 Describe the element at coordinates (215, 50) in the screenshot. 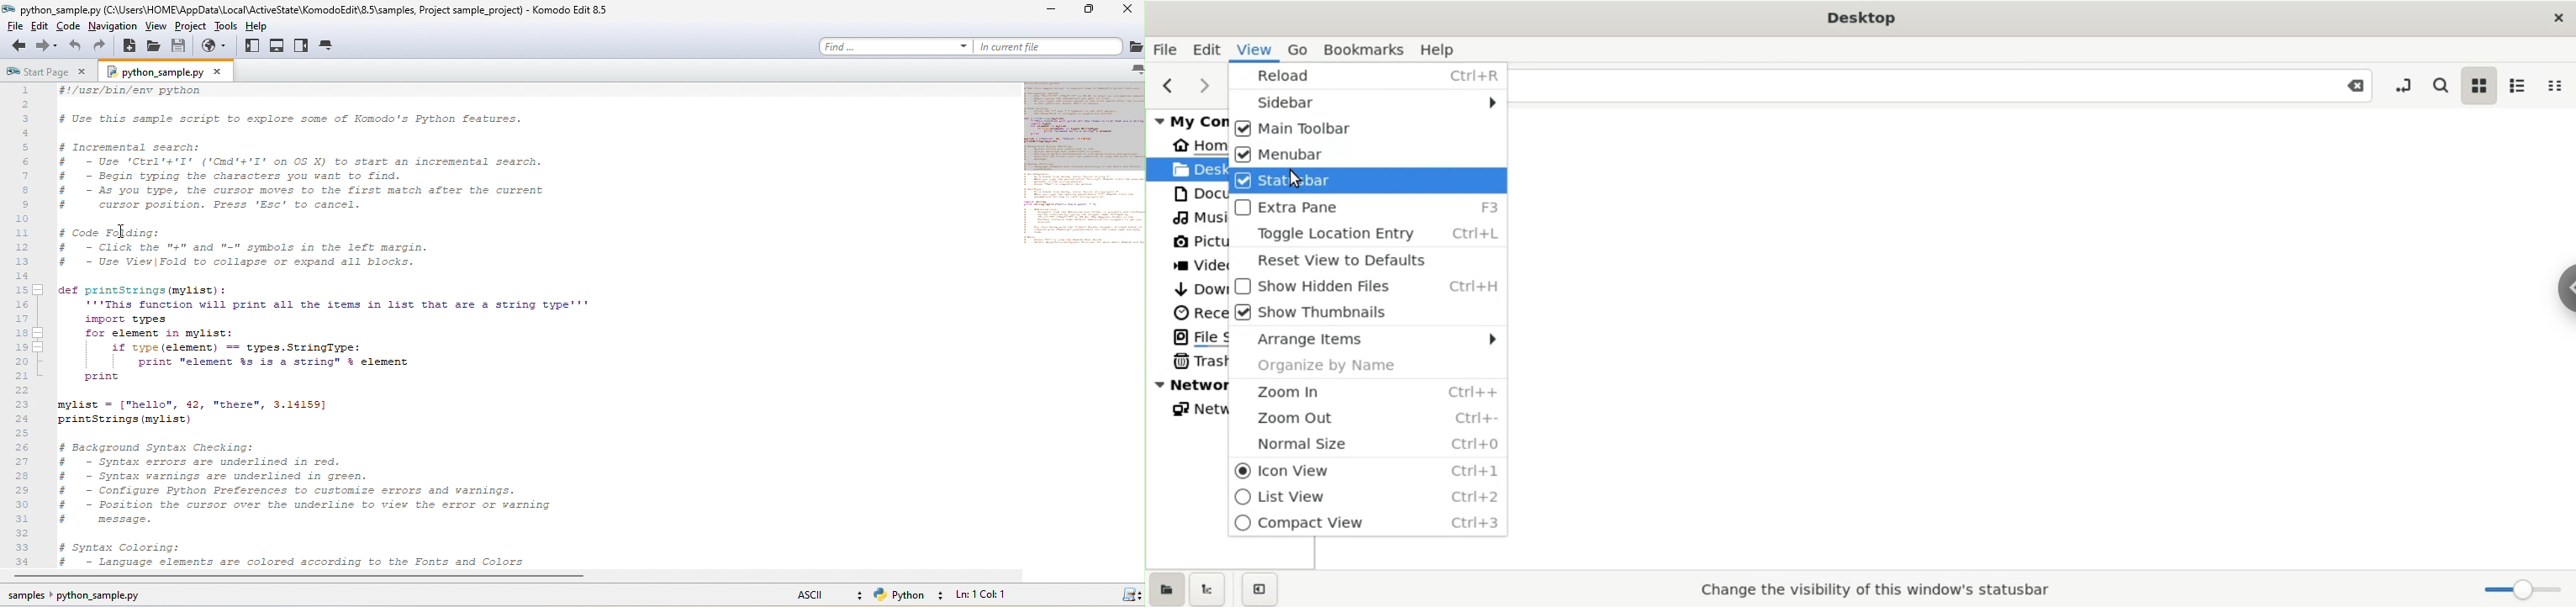

I see `browser` at that location.